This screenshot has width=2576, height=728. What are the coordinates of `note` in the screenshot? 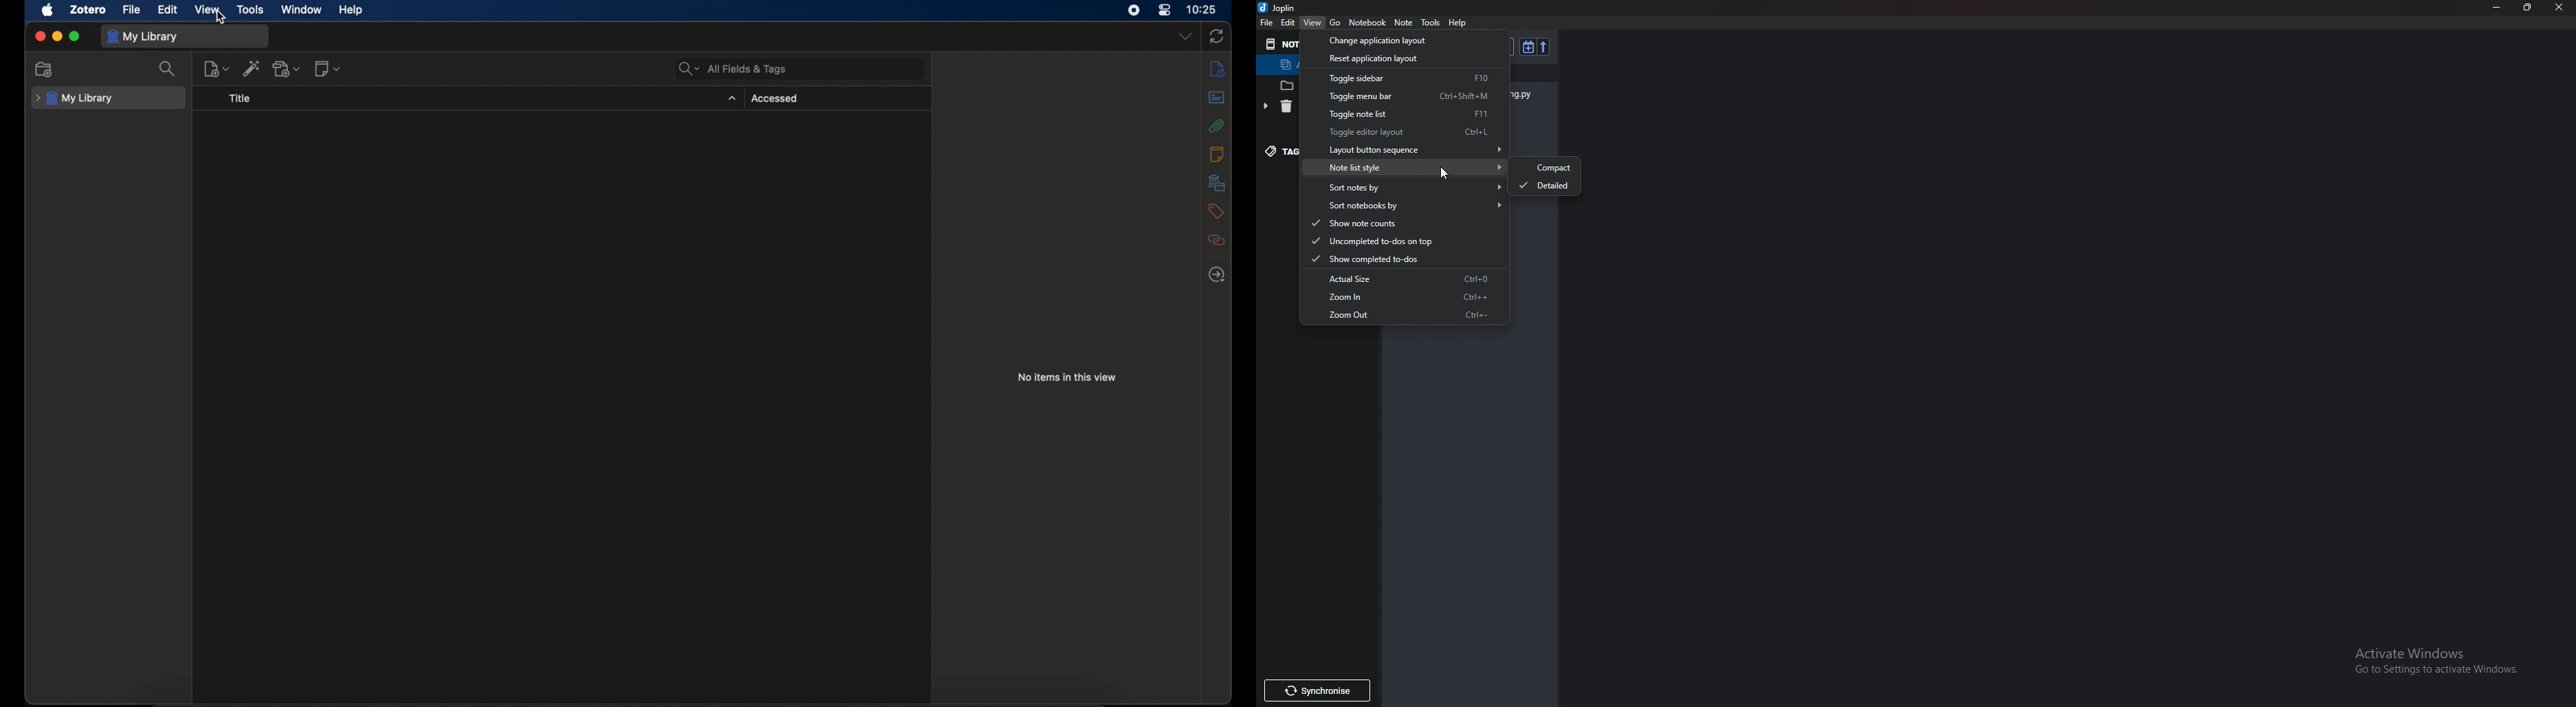 It's located at (1403, 23).